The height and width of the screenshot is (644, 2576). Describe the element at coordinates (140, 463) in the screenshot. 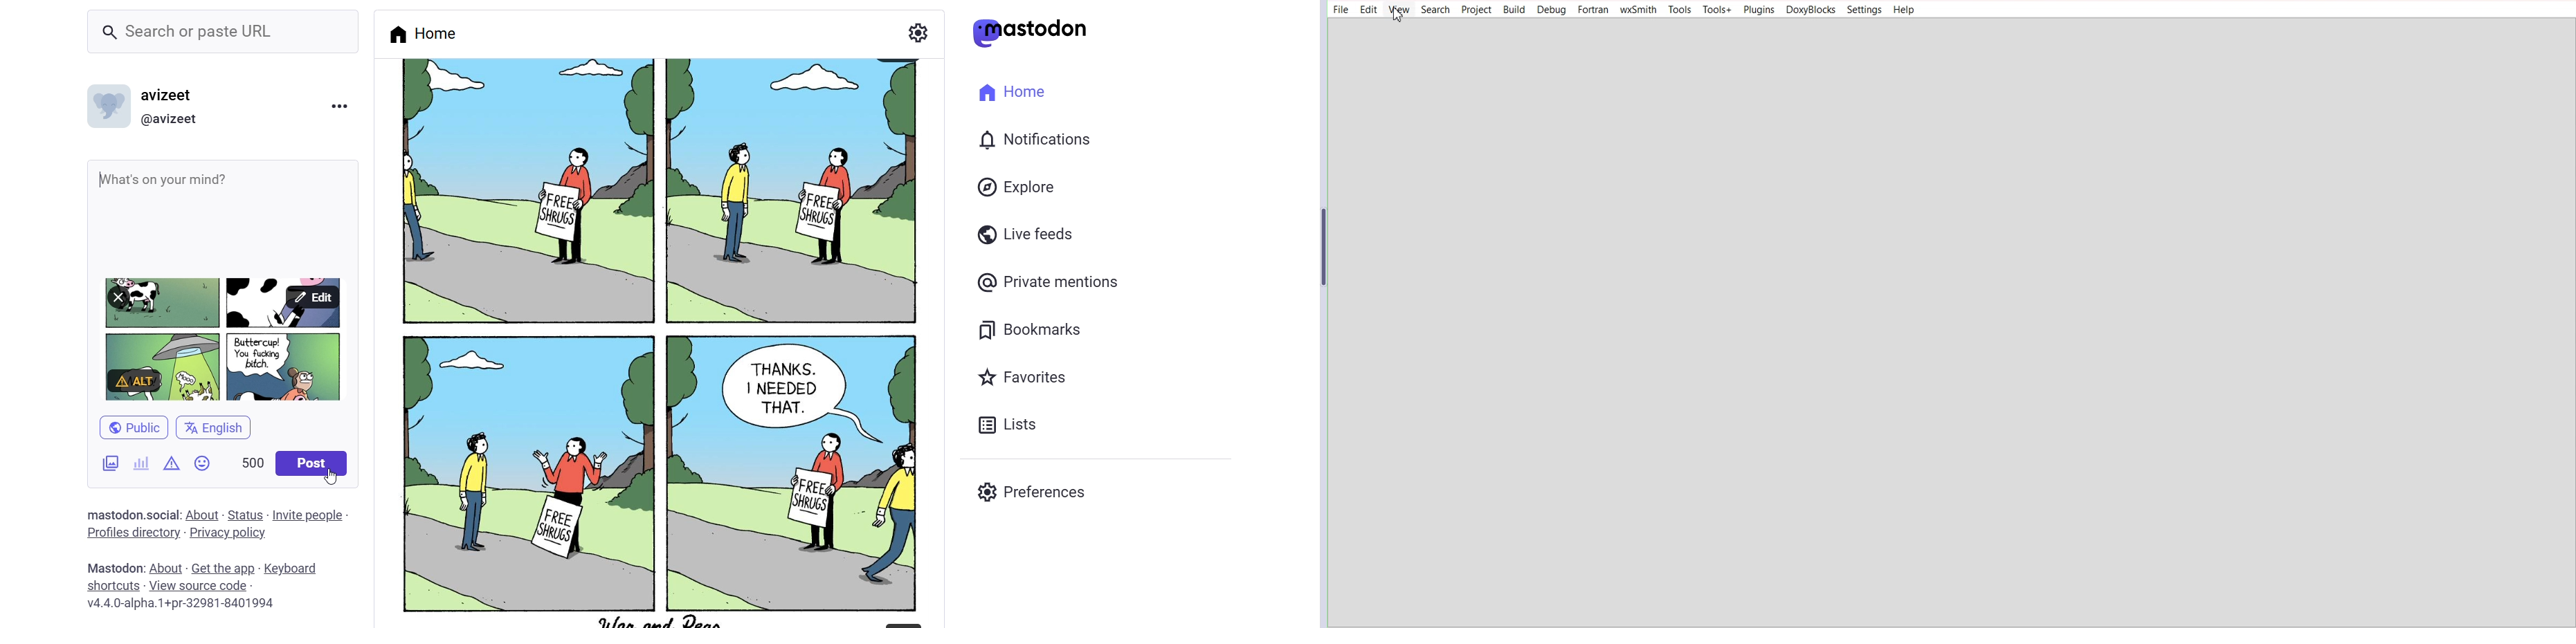

I see `Poll` at that location.